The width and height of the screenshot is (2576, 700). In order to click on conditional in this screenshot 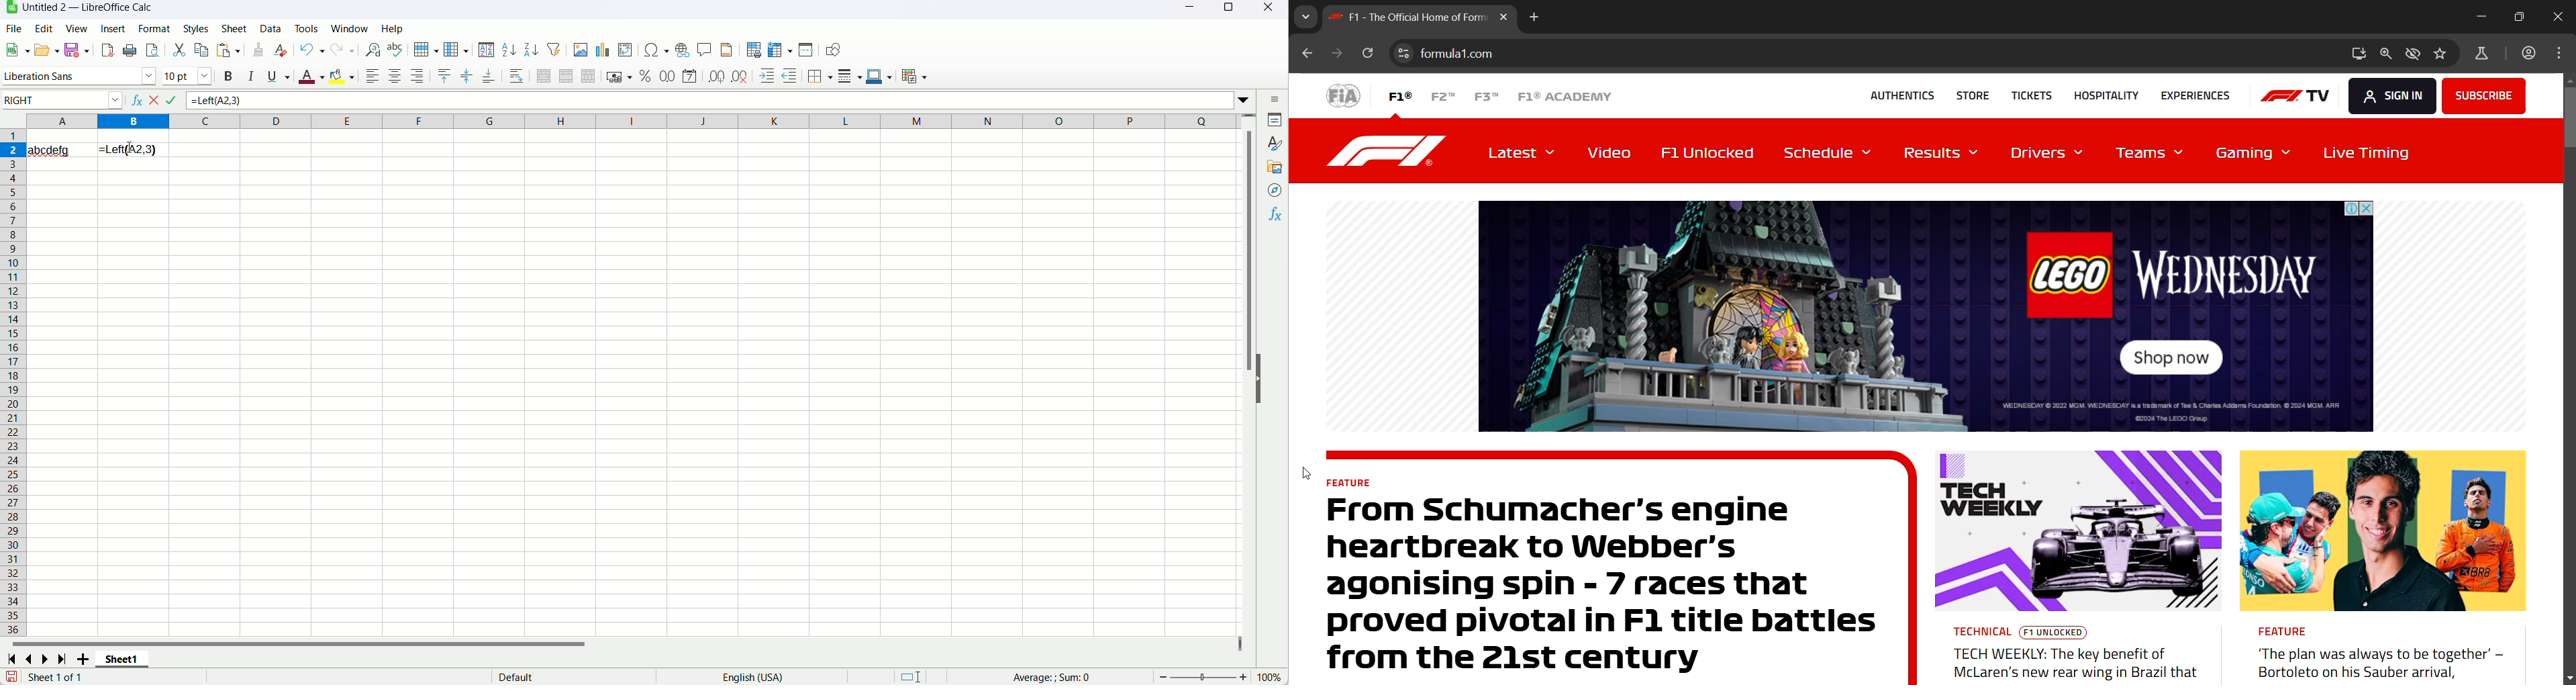, I will do `click(915, 77)`.